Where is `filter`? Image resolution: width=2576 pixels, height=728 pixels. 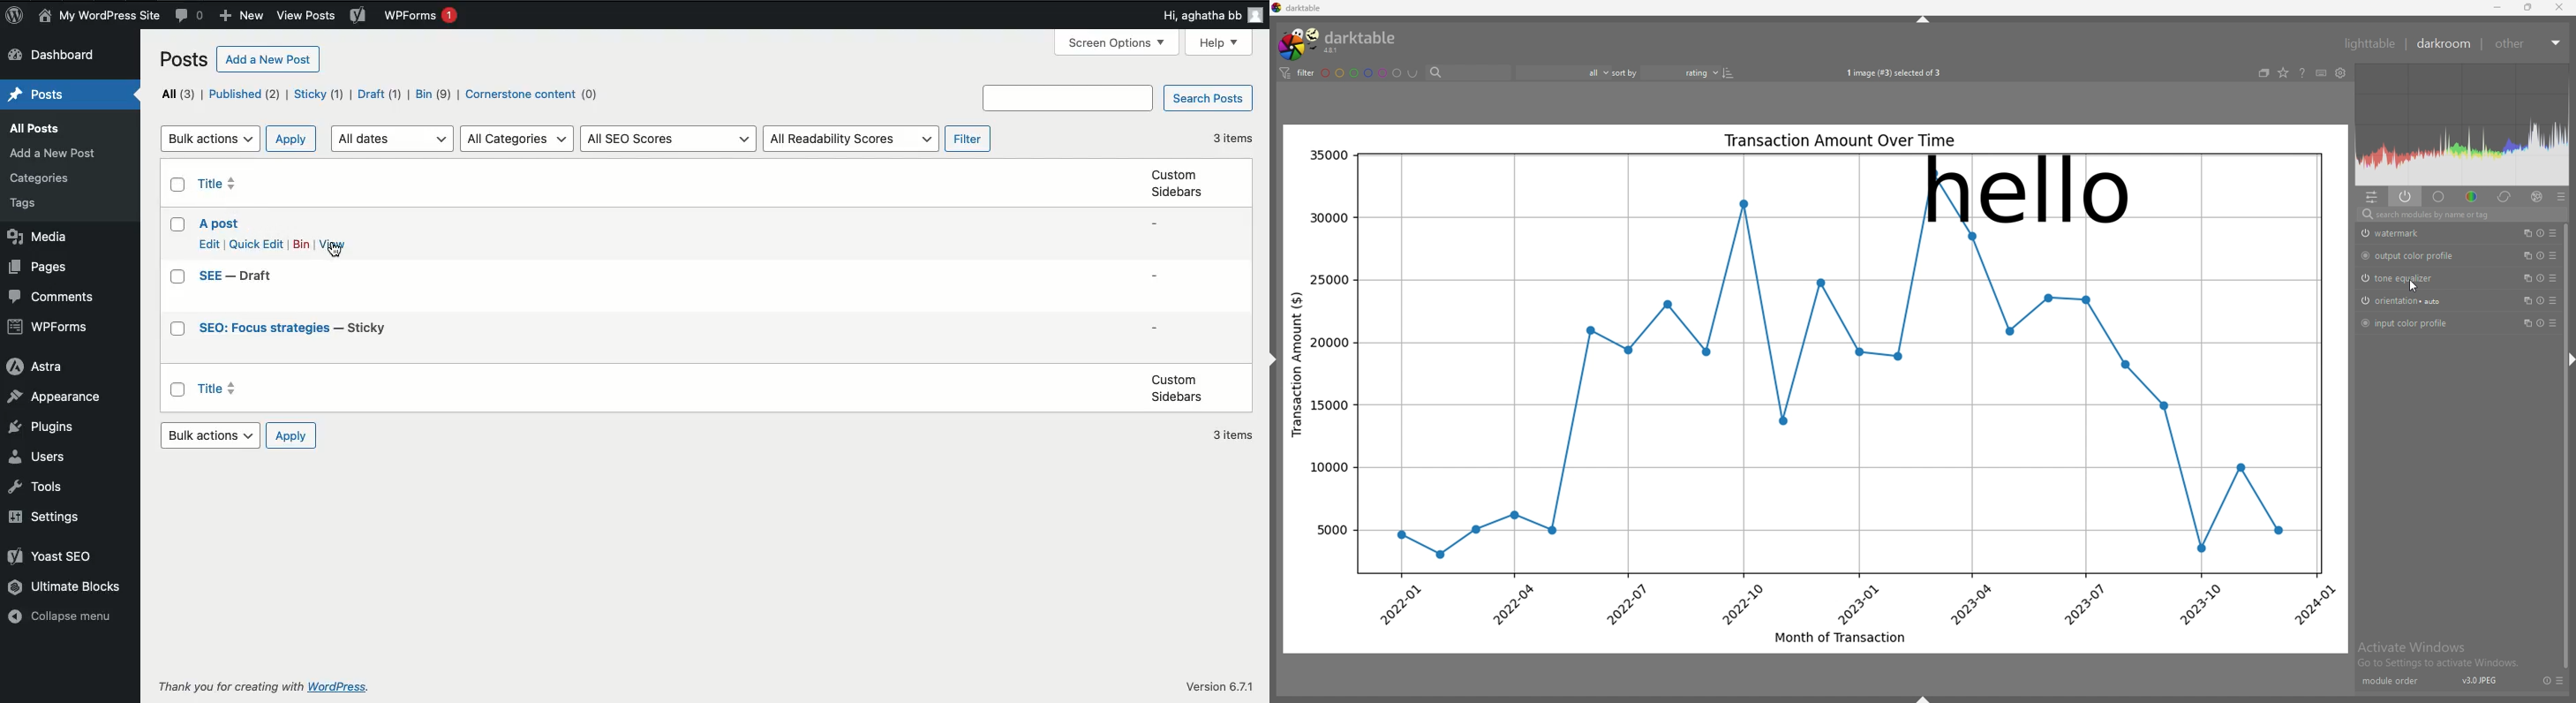
filter is located at coordinates (1297, 74).